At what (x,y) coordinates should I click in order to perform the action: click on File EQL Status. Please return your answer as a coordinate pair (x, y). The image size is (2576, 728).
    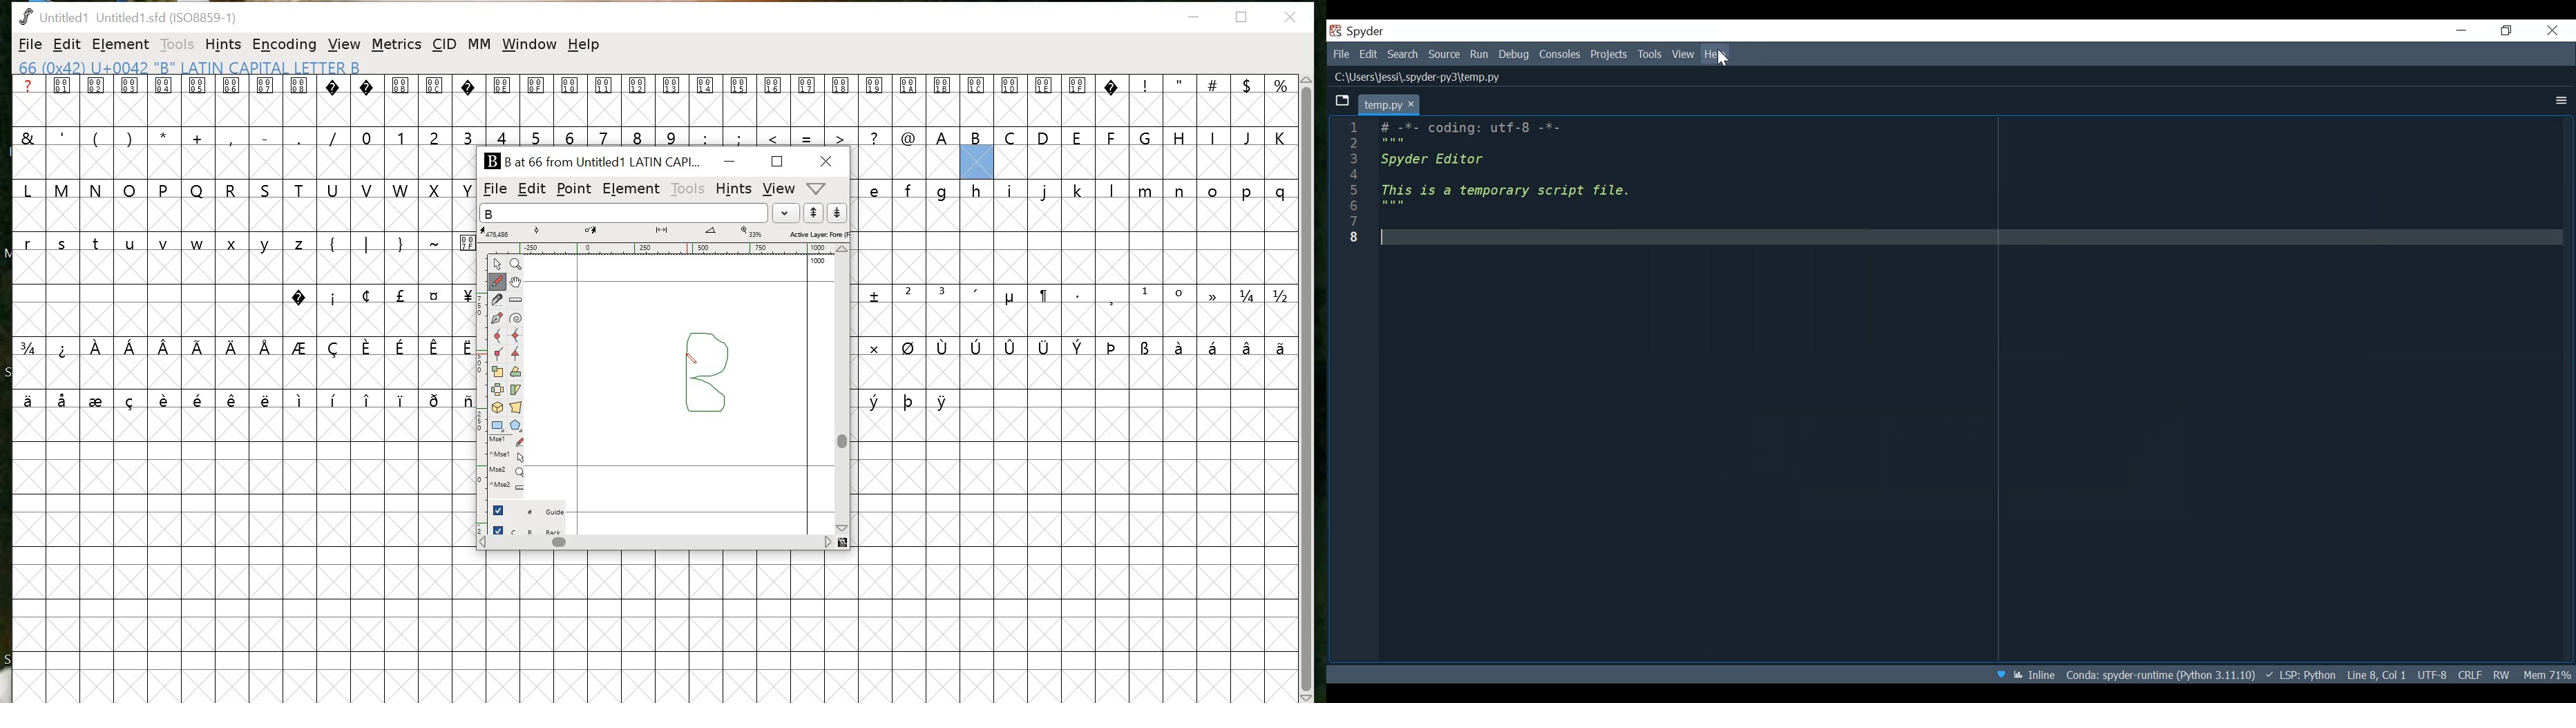
    Looking at the image, I should click on (2470, 676).